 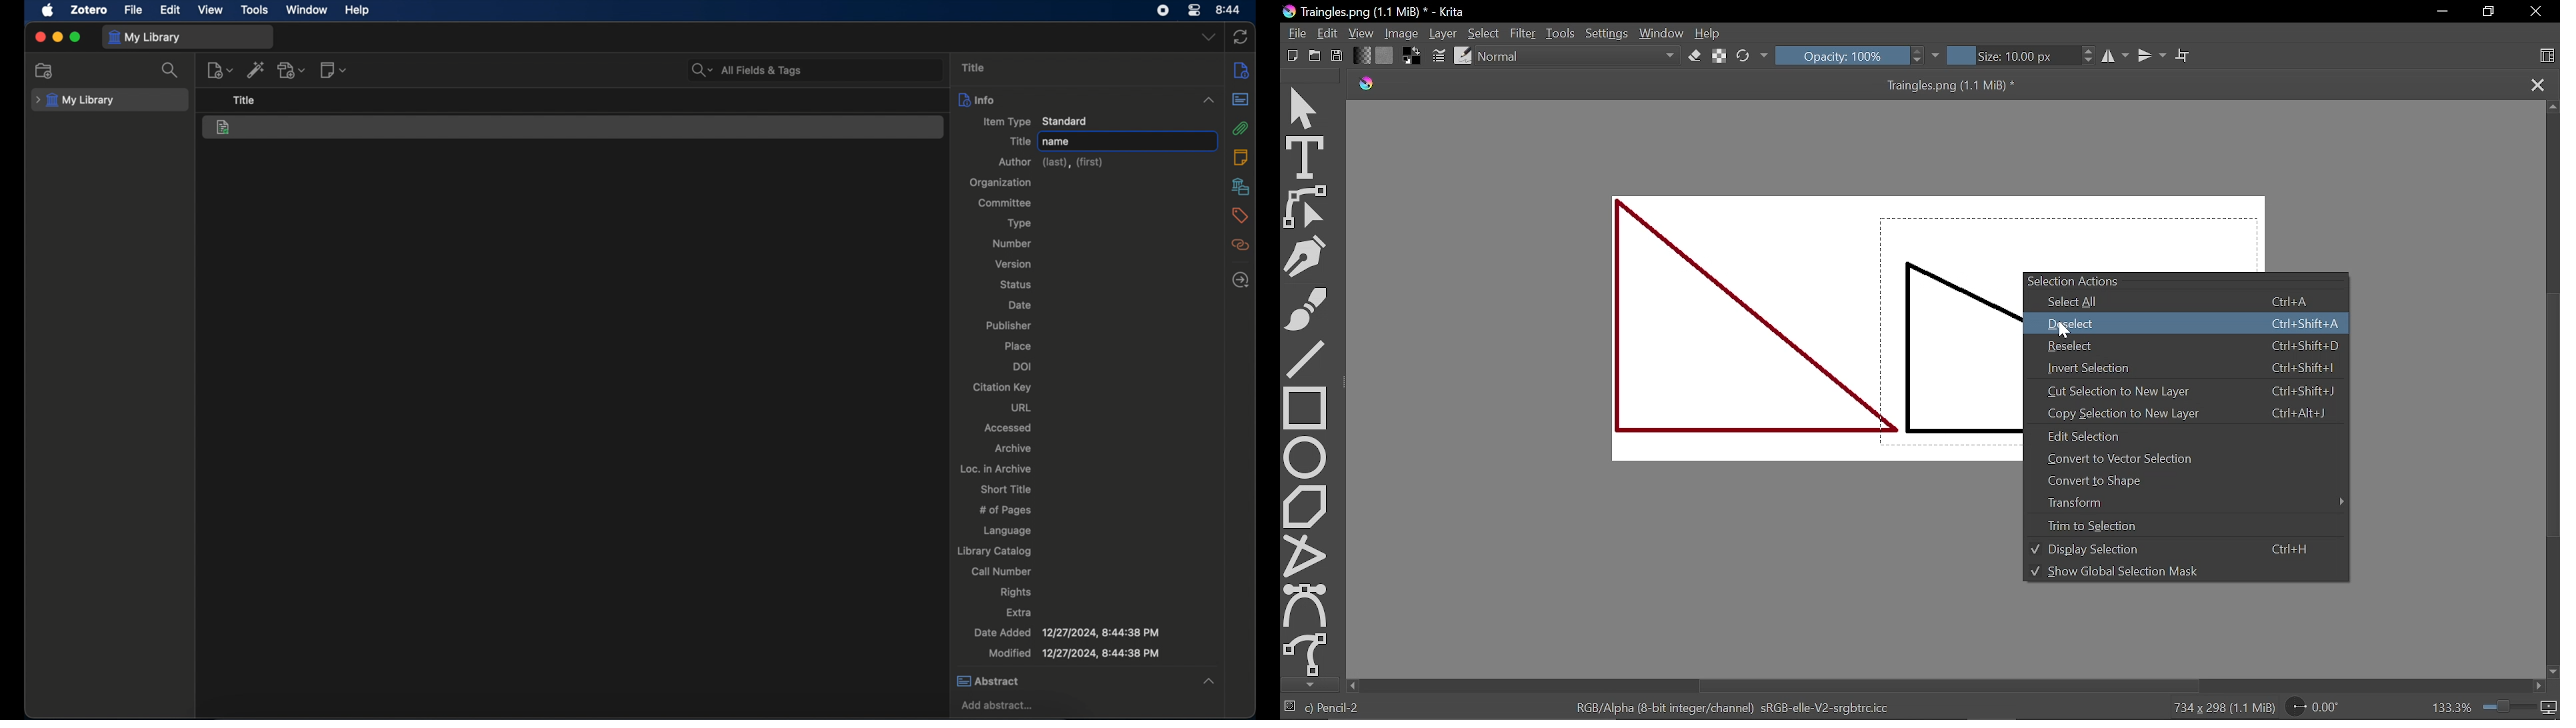 I want to click on rights, so click(x=1016, y=593).